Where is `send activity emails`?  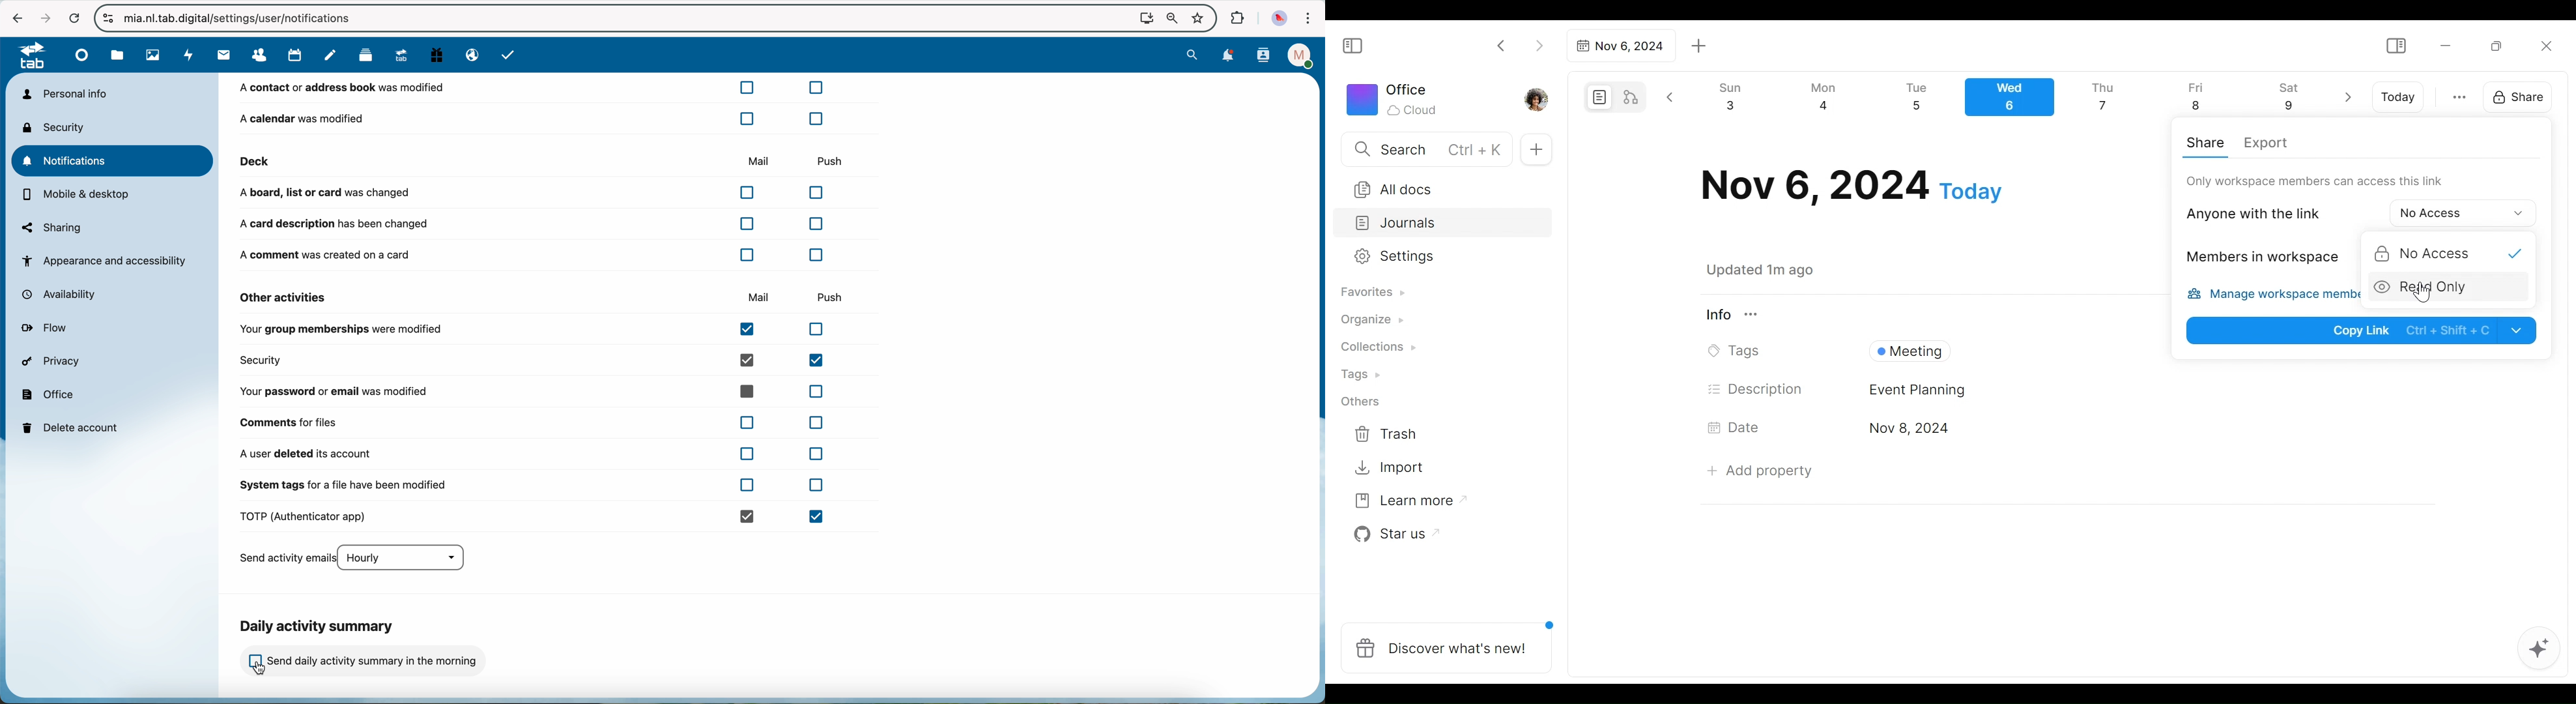
send activity emails is located at coordinates (358, 559).